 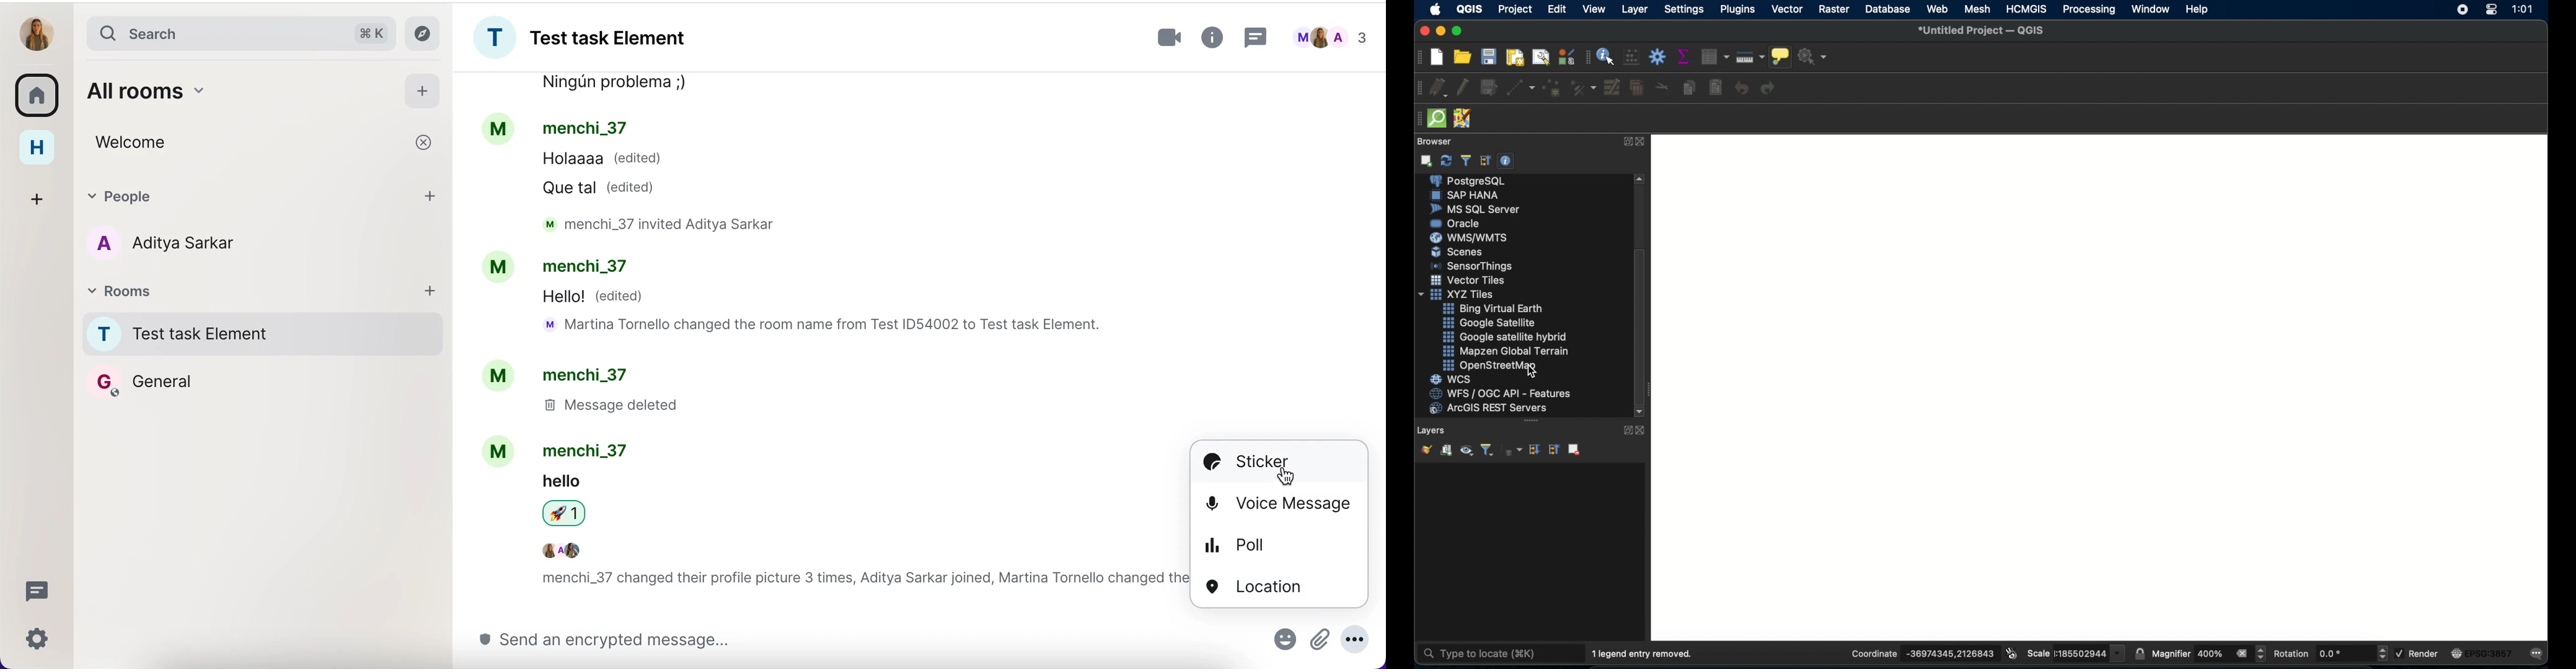 What do you see at coordinates (1814, 58) in the screenshot?
I see `no action selected` at bounding box center [1814, 58].